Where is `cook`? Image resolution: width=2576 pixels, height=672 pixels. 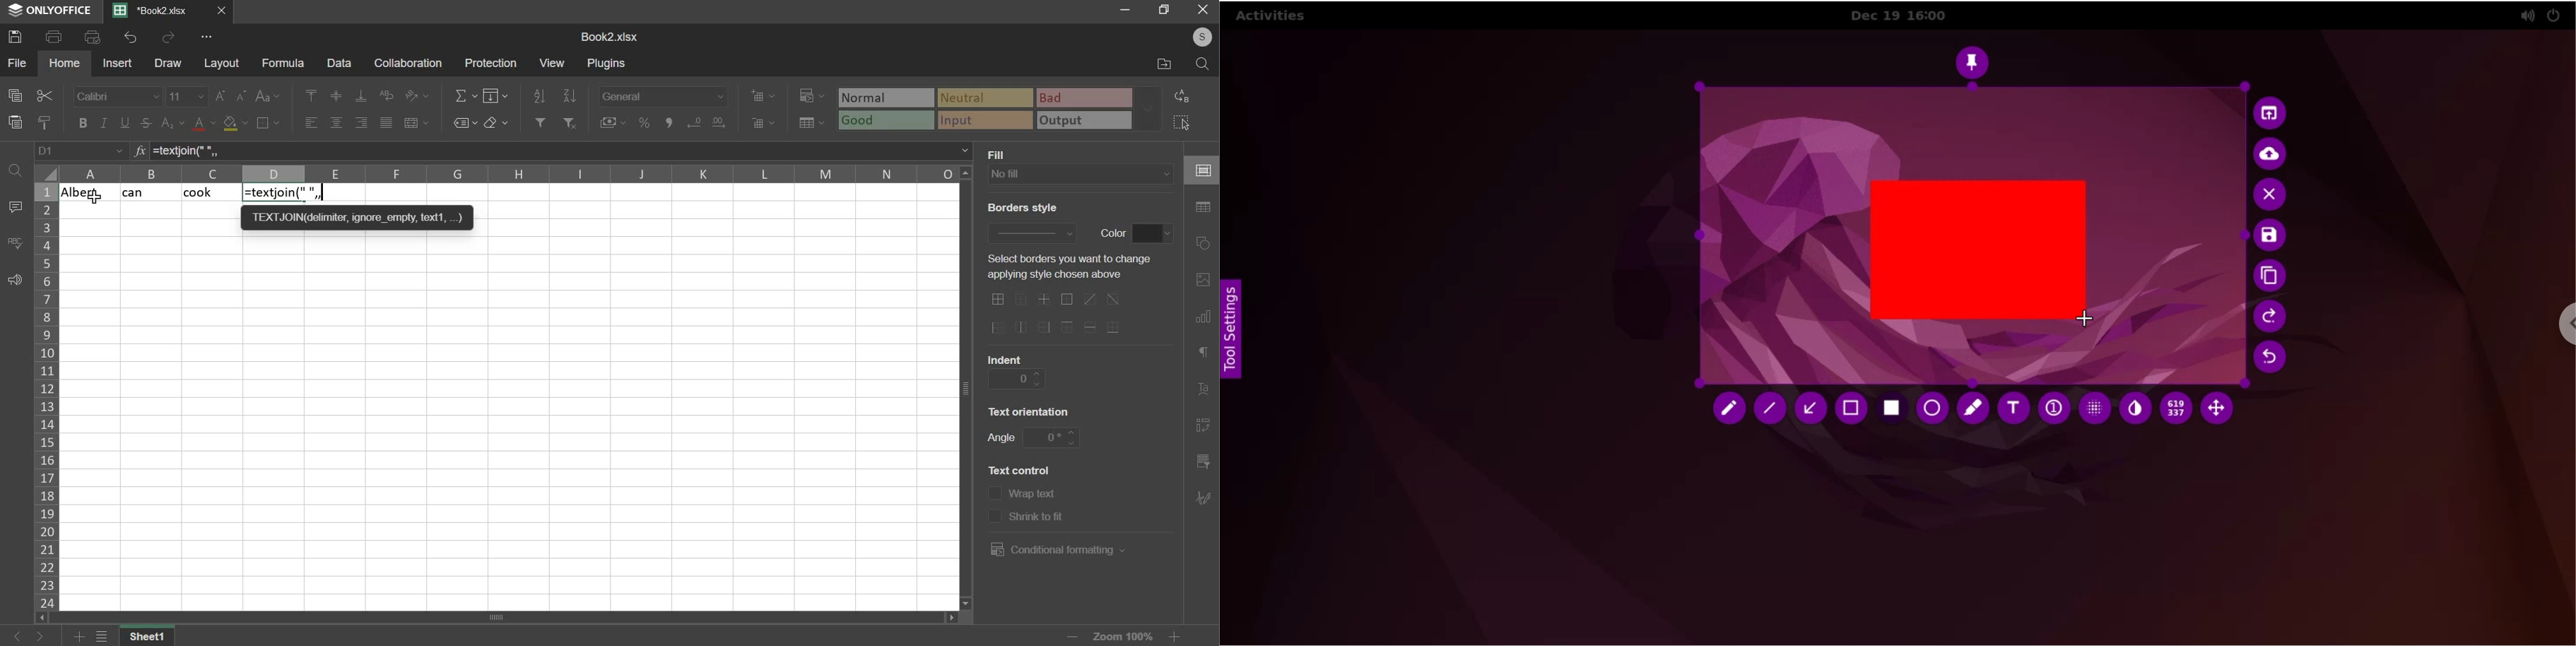
cook is located at coordinates (211, 192).